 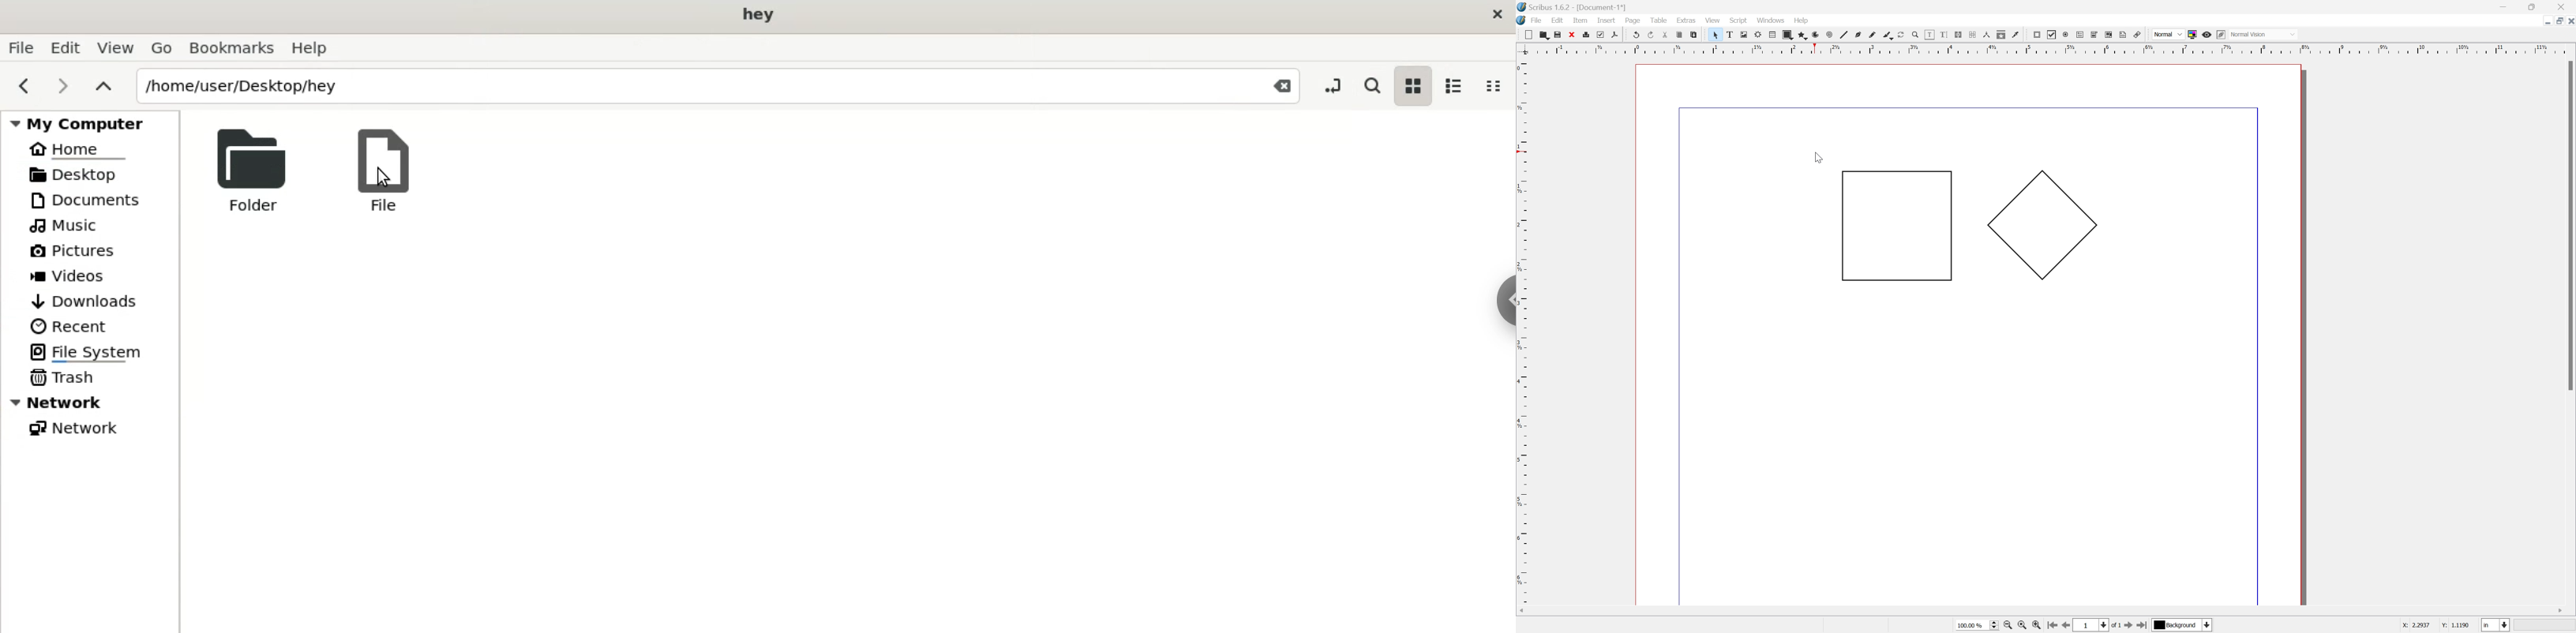 What do you see at coordinates (2127, 626) in the screenshot?
I see `Go to next page` at bounding box center [2127, 626].